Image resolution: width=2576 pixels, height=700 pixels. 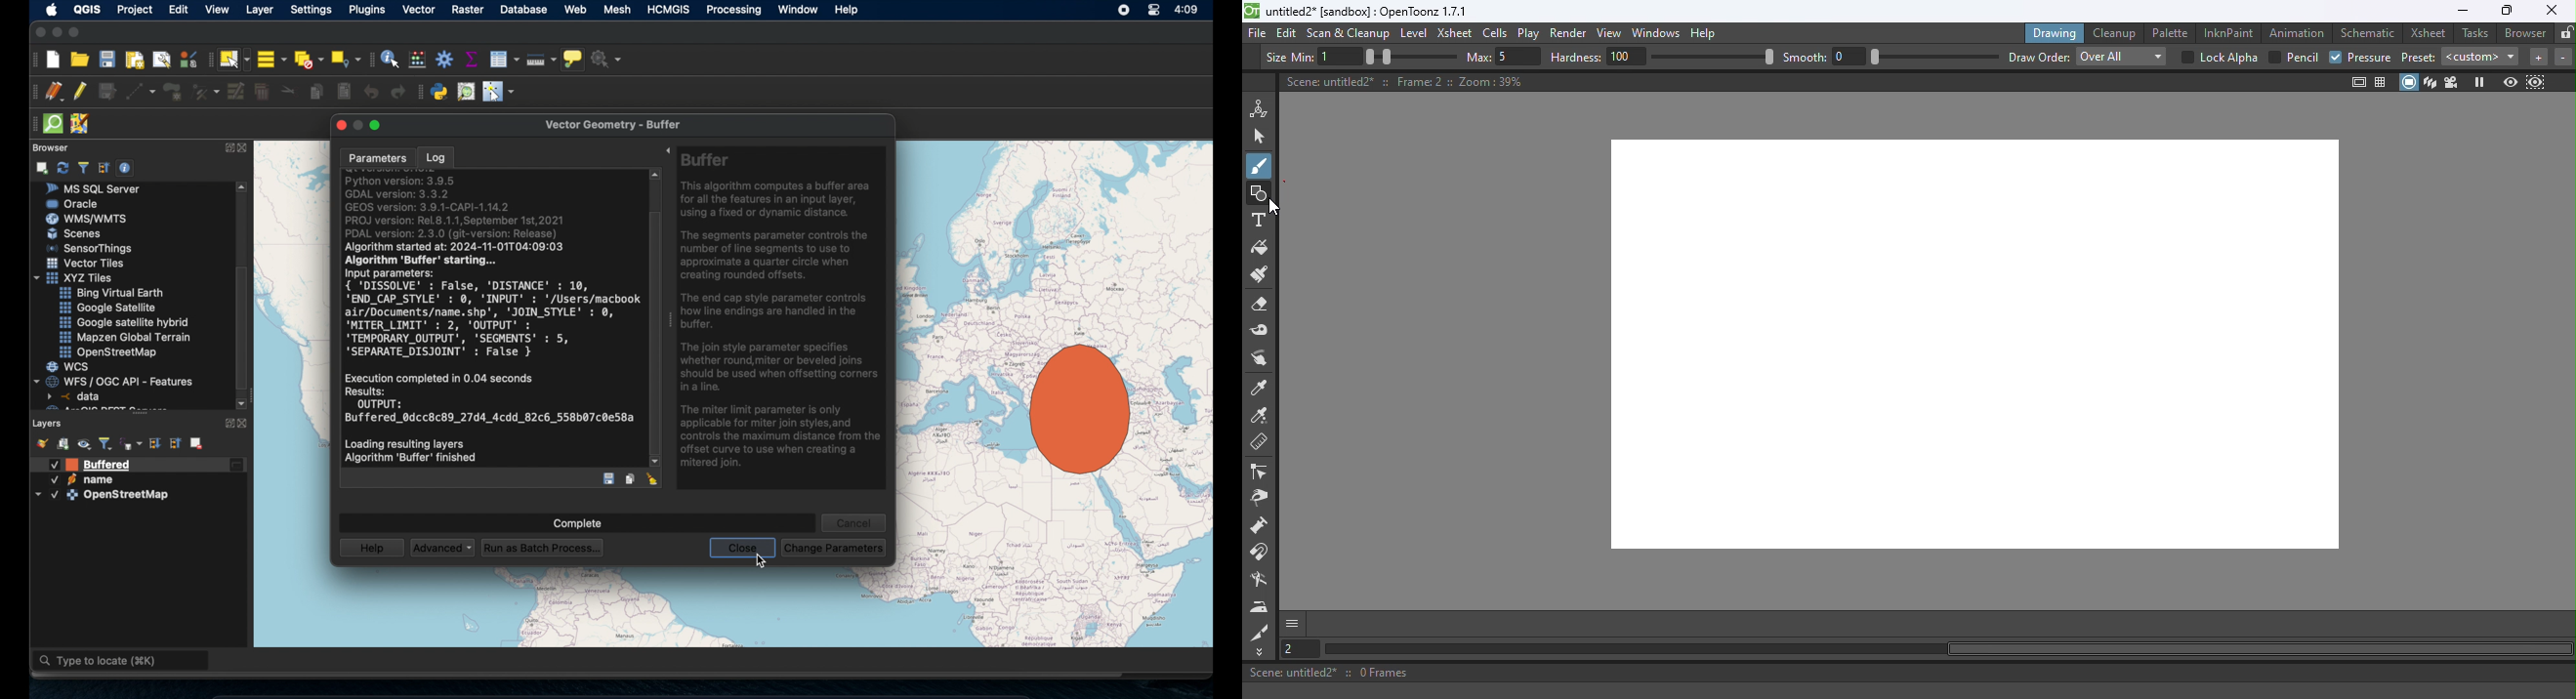 What do you see at coordinates (1258, 34) in the screenshot?
I see `File` at bounding box center [1258, 34].